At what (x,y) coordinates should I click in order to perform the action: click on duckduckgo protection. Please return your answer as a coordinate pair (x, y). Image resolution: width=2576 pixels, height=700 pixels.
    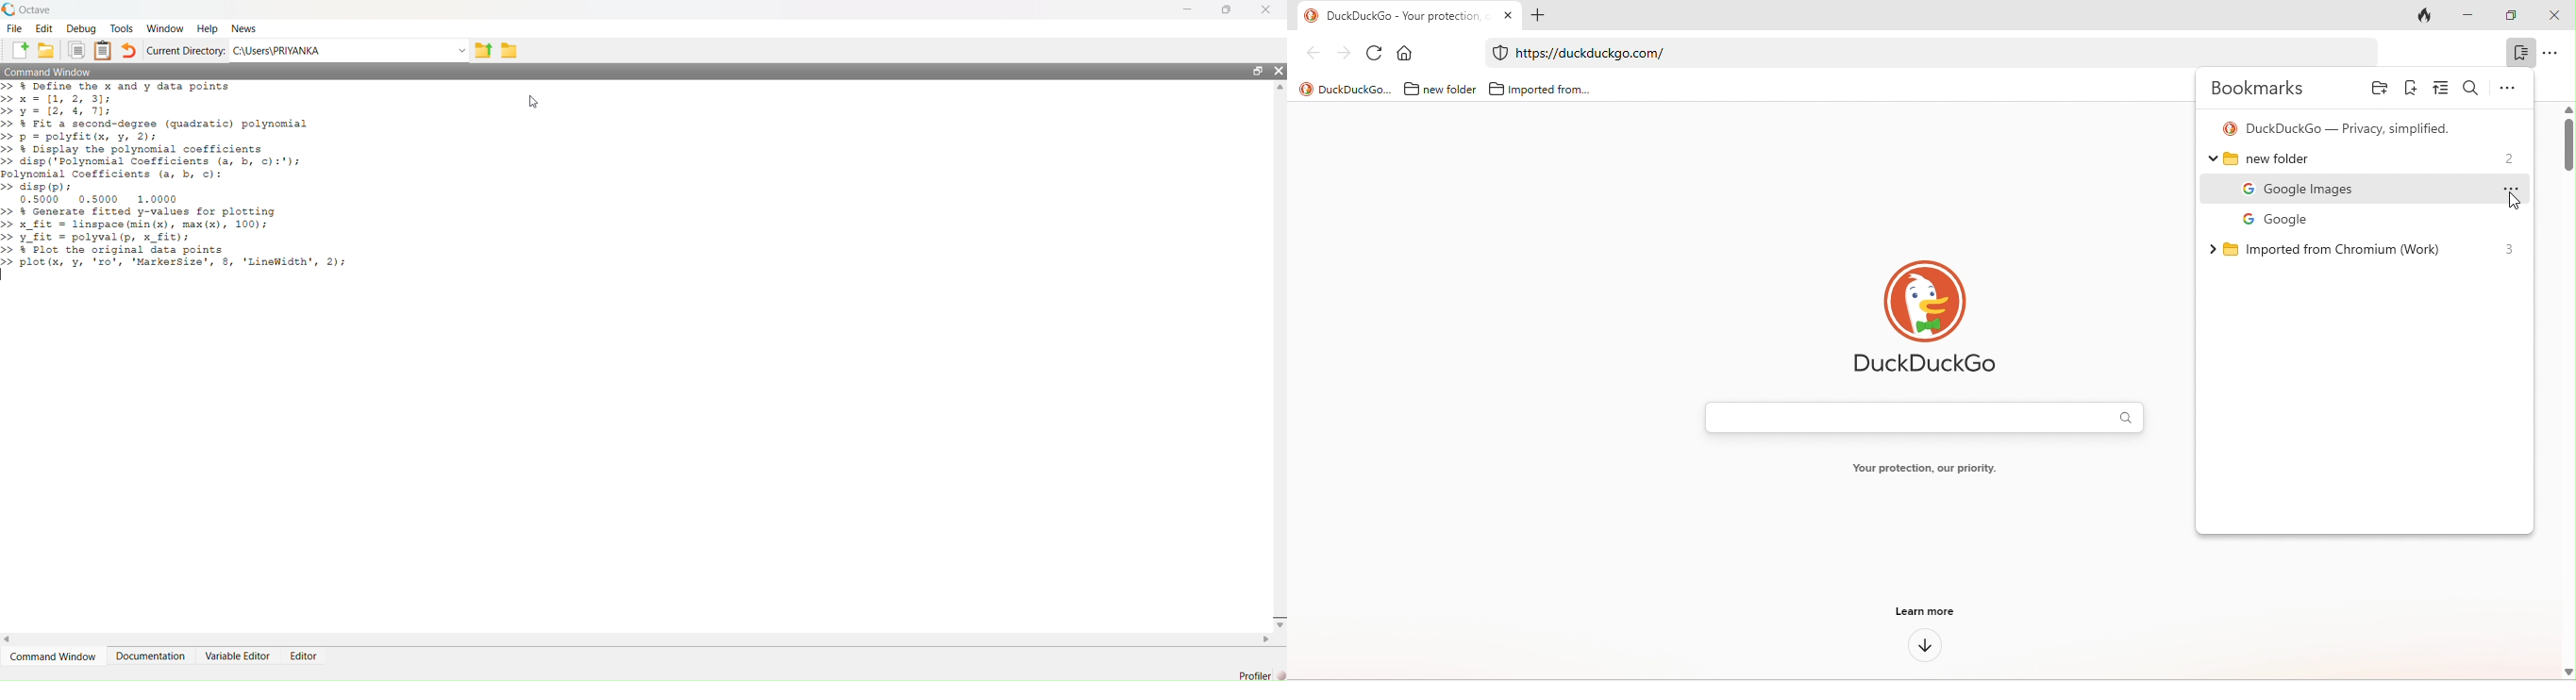
    Looking at the image, I should click on (1497, 53).